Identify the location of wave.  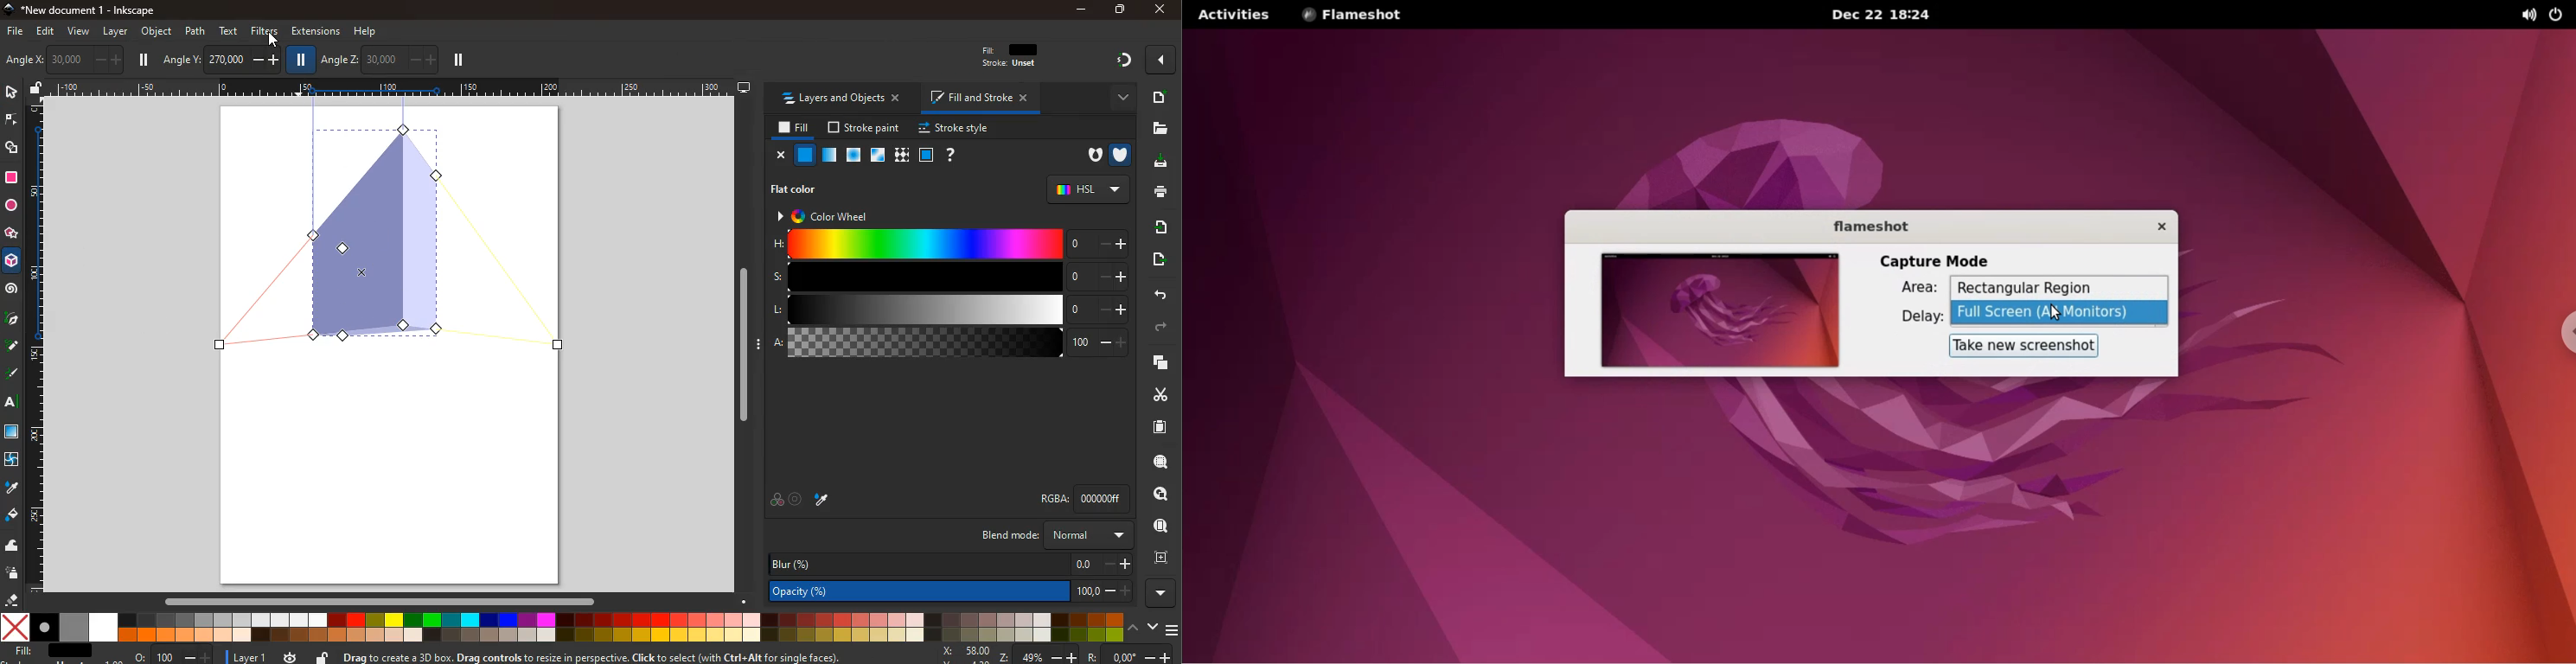
(14, 547).